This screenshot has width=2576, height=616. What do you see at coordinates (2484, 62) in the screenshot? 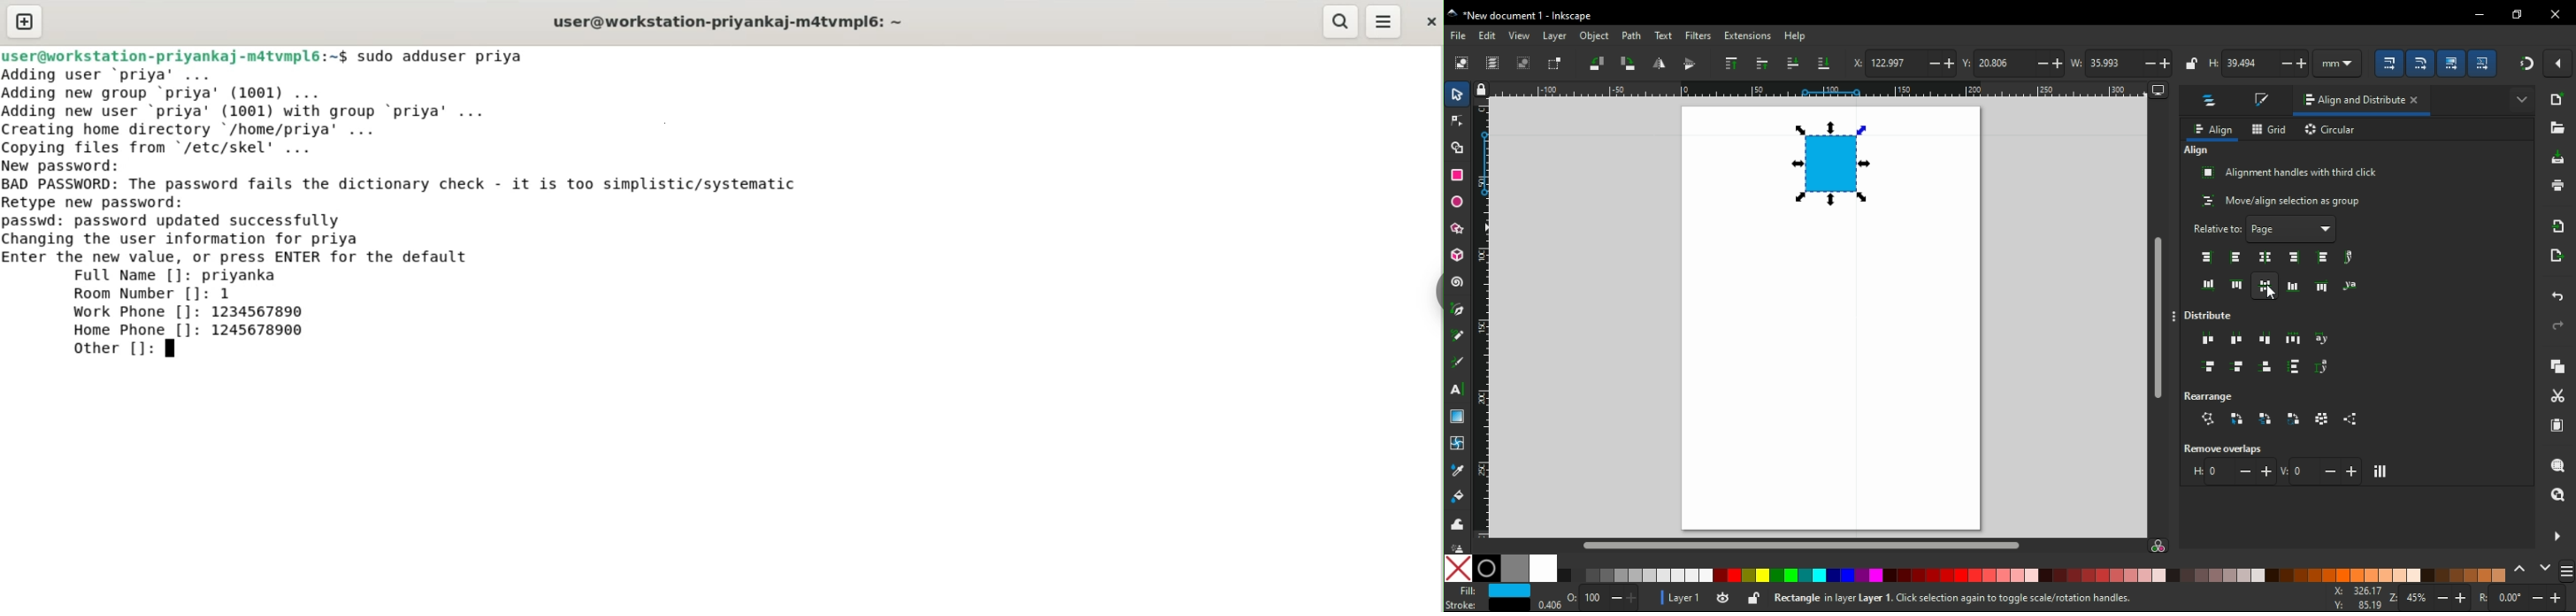
I see `move patterns along with the object` at bounding box center [2484, 62].